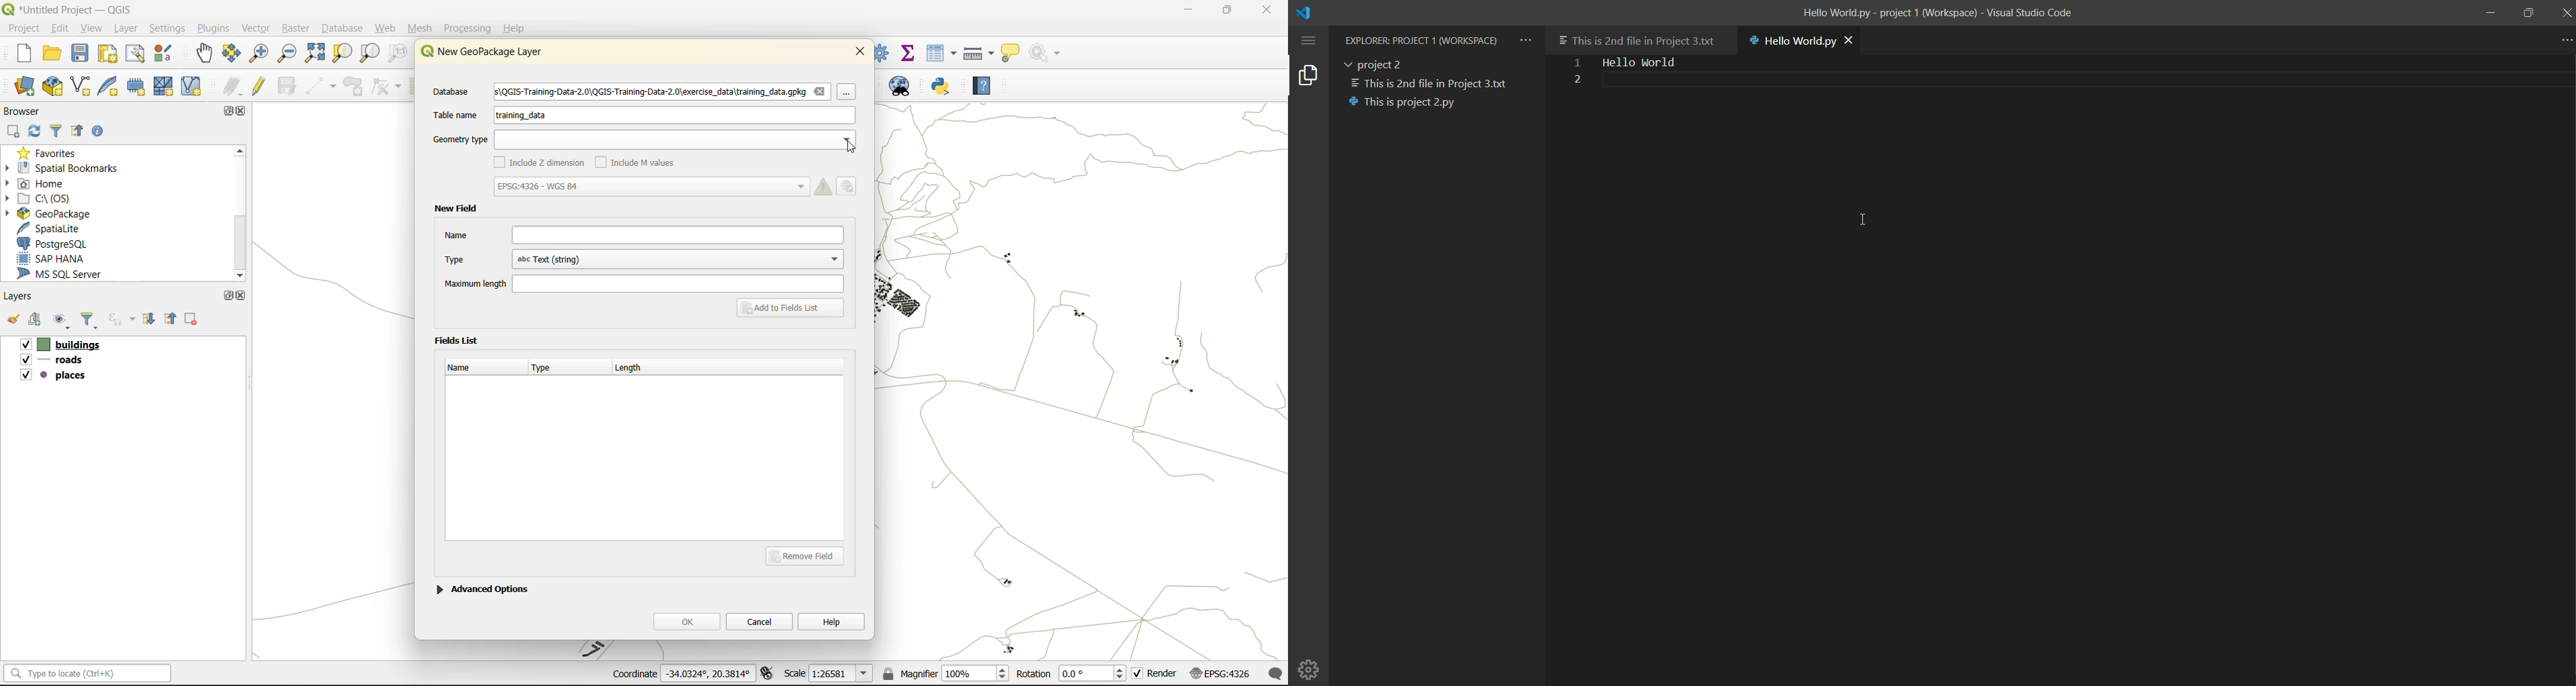 The width and height of the screenshot is (2576, 700). Describe the element at coordinates (2564, 41) in the screenshot. I see `more action` at that location.